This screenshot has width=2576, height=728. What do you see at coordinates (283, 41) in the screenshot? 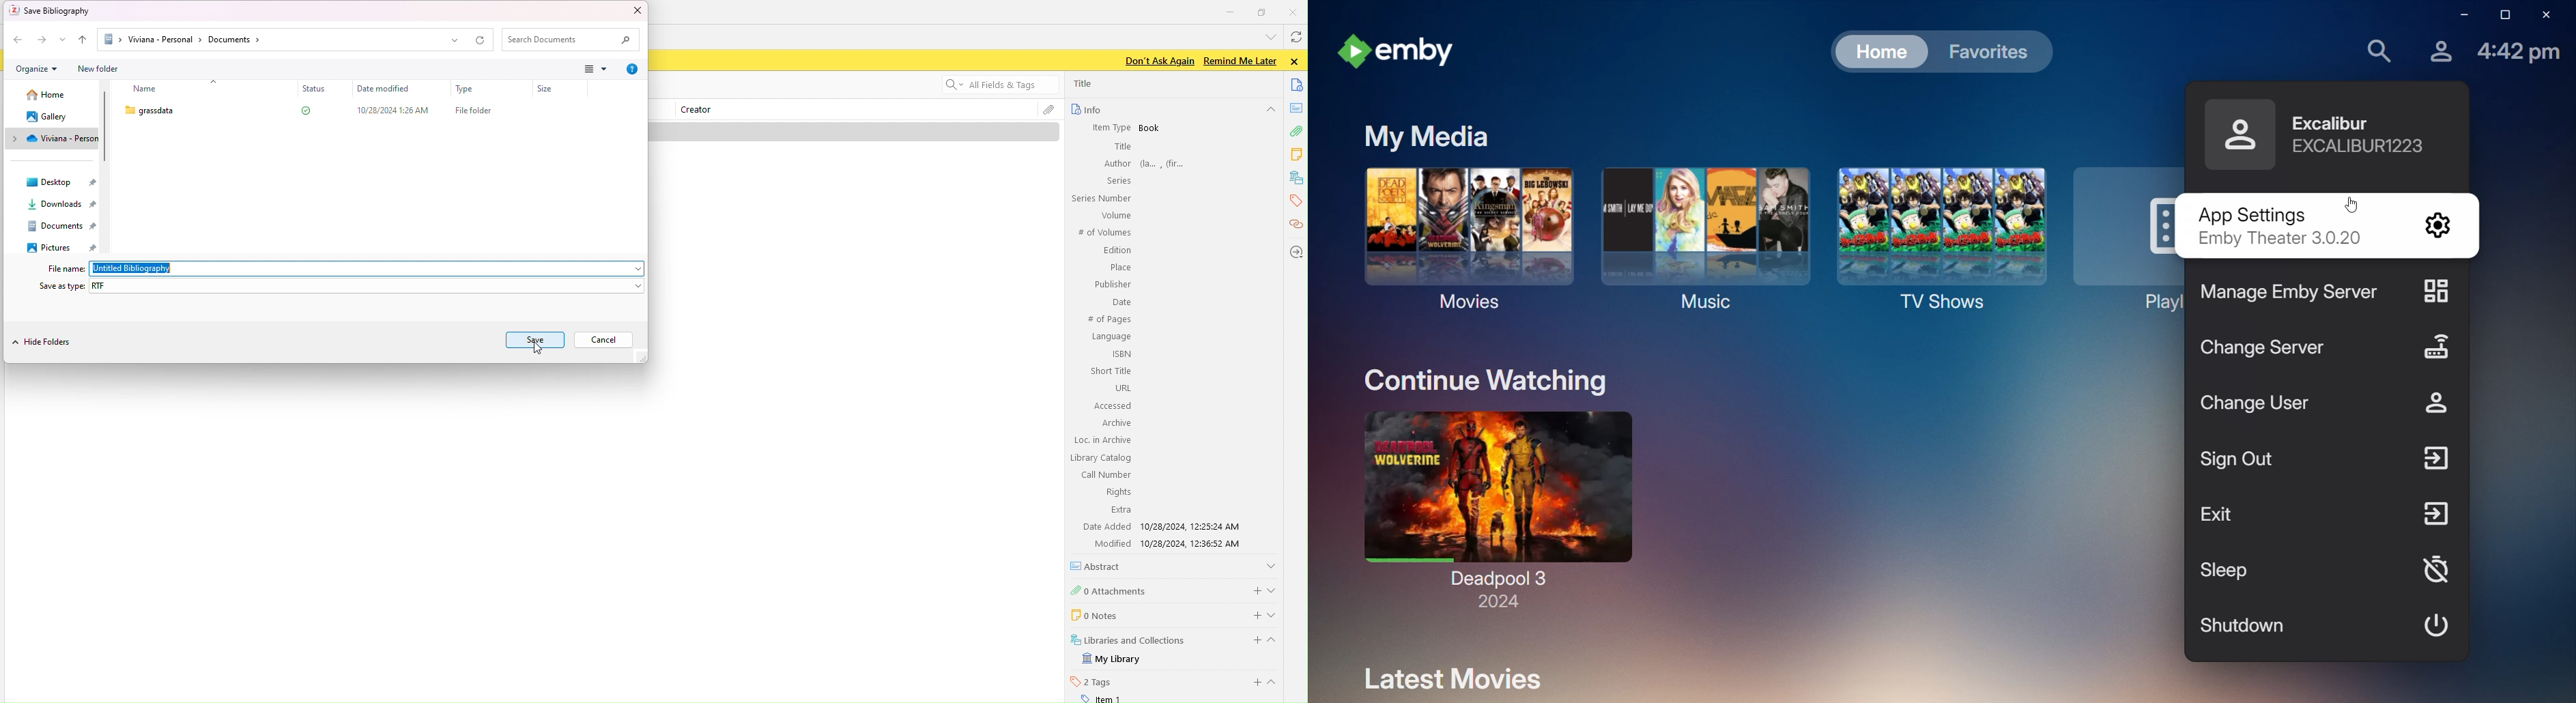
I see `Path` at bounding box center [283, 41].